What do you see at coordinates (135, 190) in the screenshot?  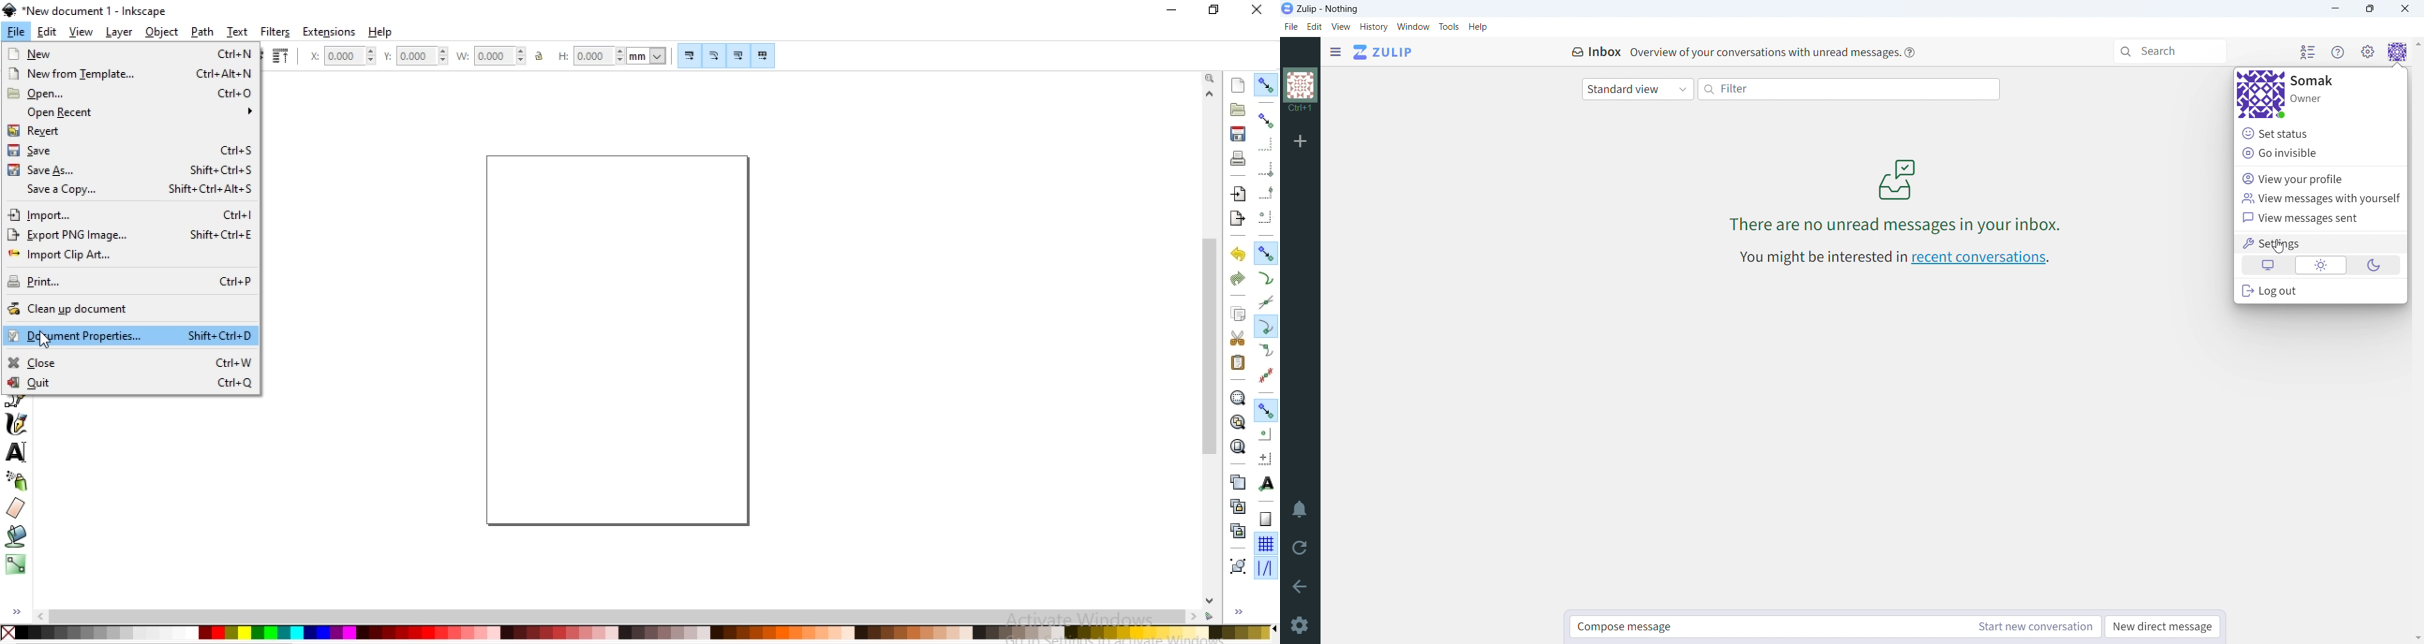 I see `save acopy` at bounding box center [135, 190].